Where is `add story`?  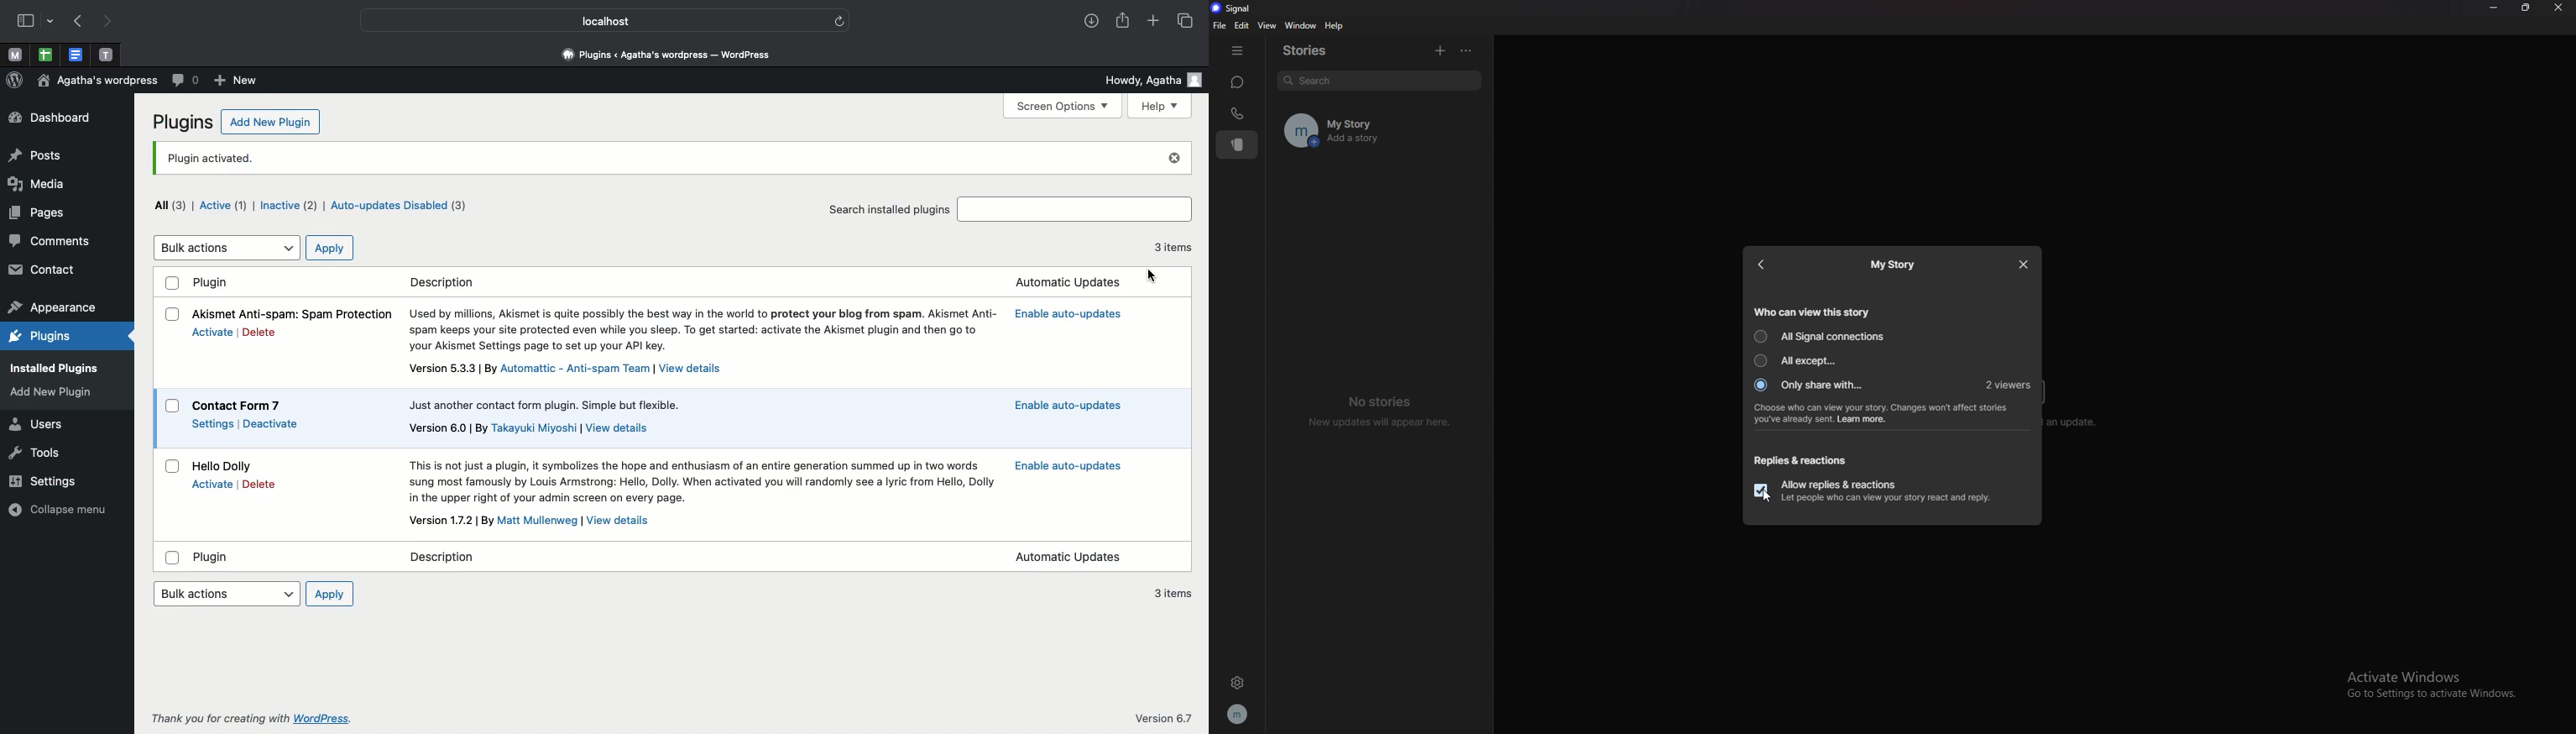
add story is located at coordinates (1440, 51).